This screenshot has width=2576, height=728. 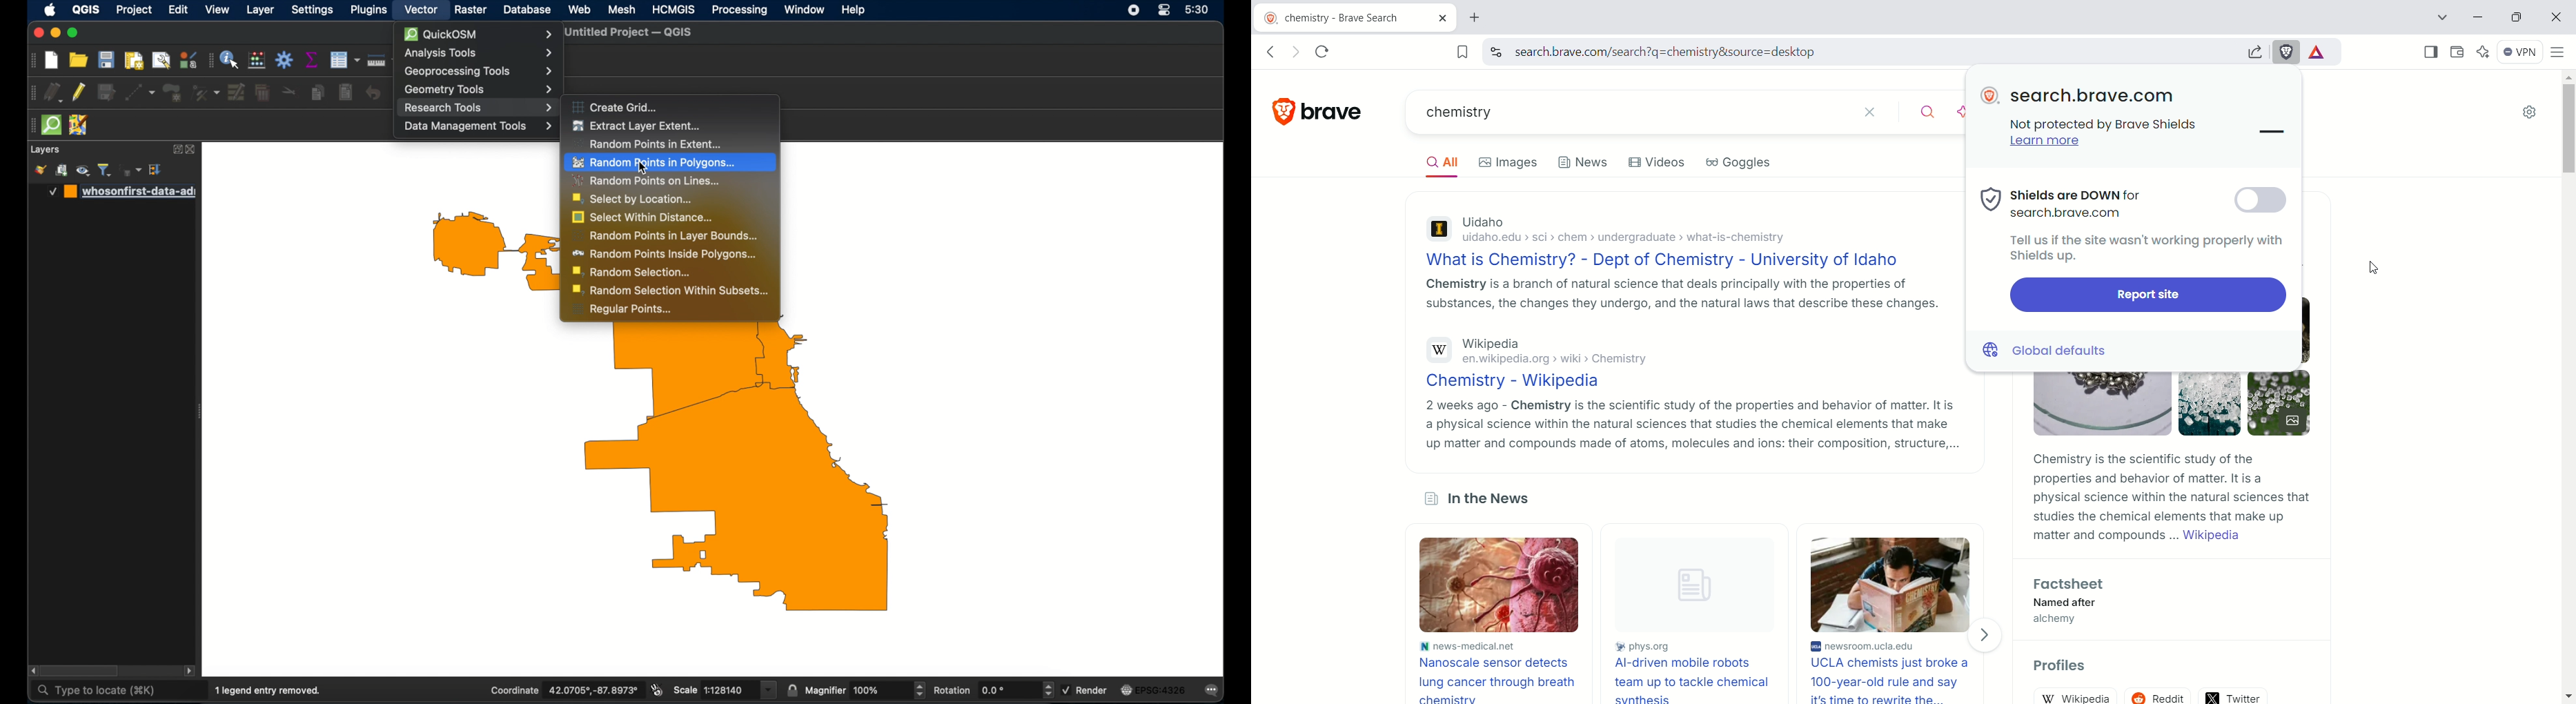 What do you see at coordinates (672, 290) in the screenshot?
I see `random selection within subsets` at bounding box center [672, 290].